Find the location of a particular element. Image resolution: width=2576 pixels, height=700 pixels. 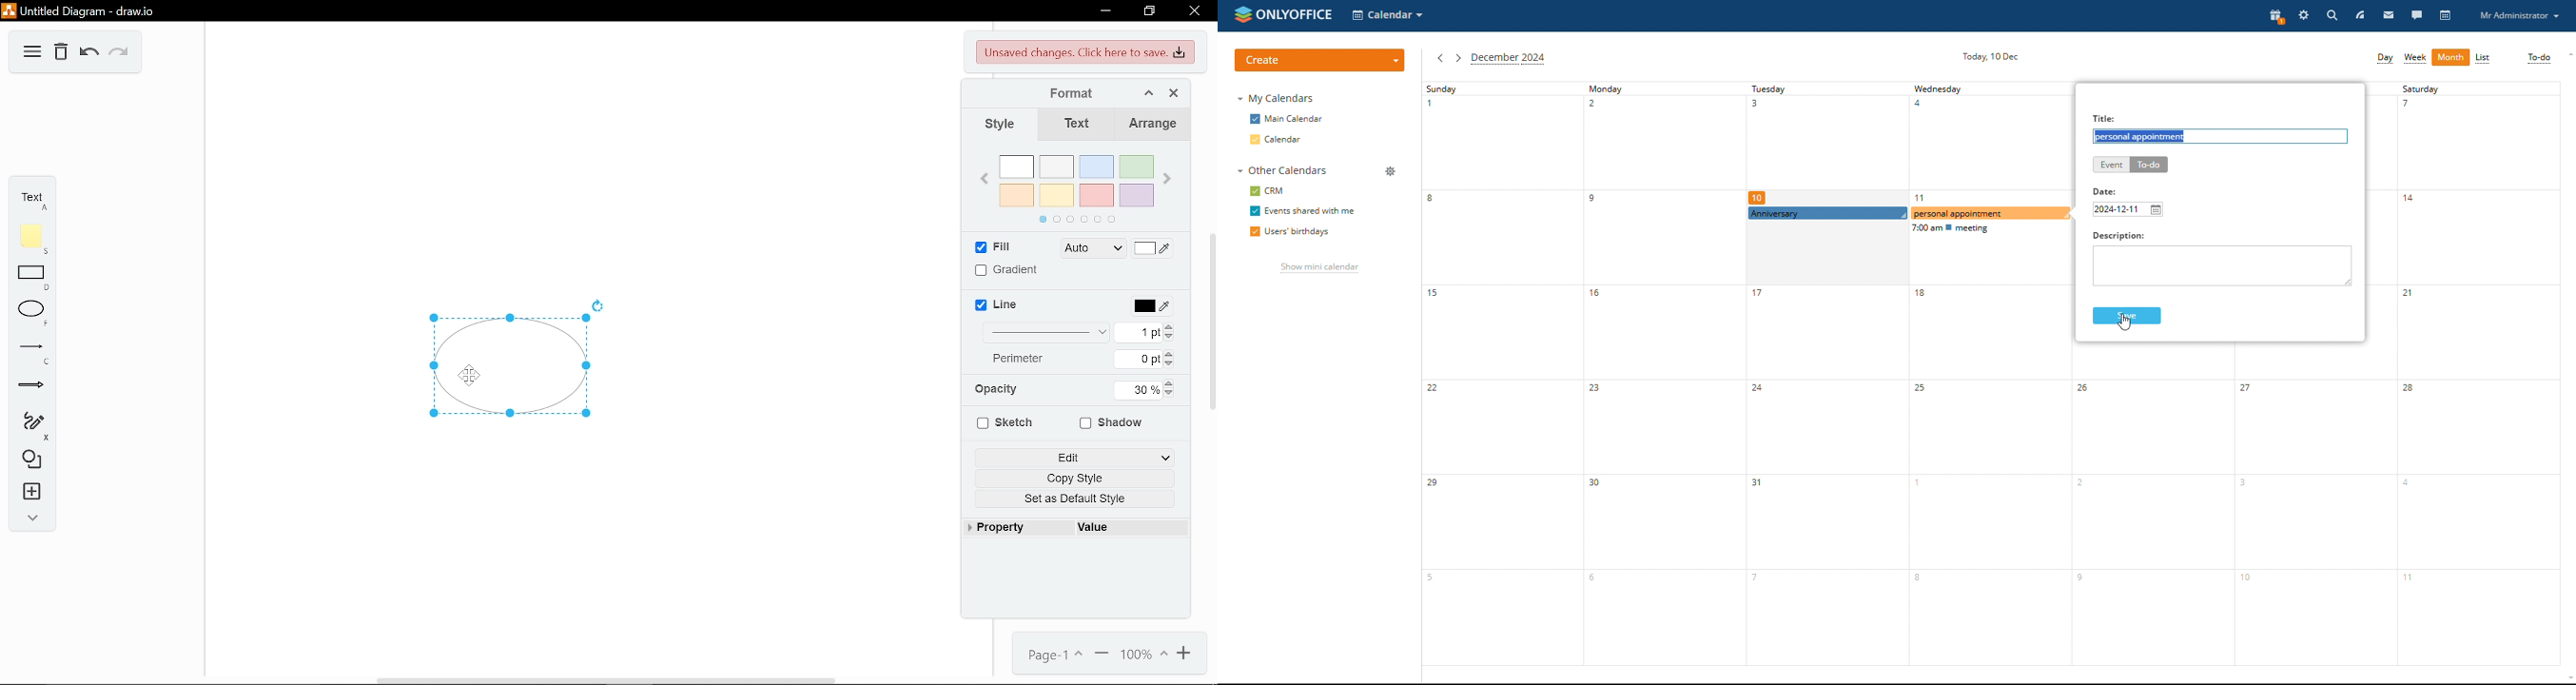

Property is located at coordinates (1018, 528).